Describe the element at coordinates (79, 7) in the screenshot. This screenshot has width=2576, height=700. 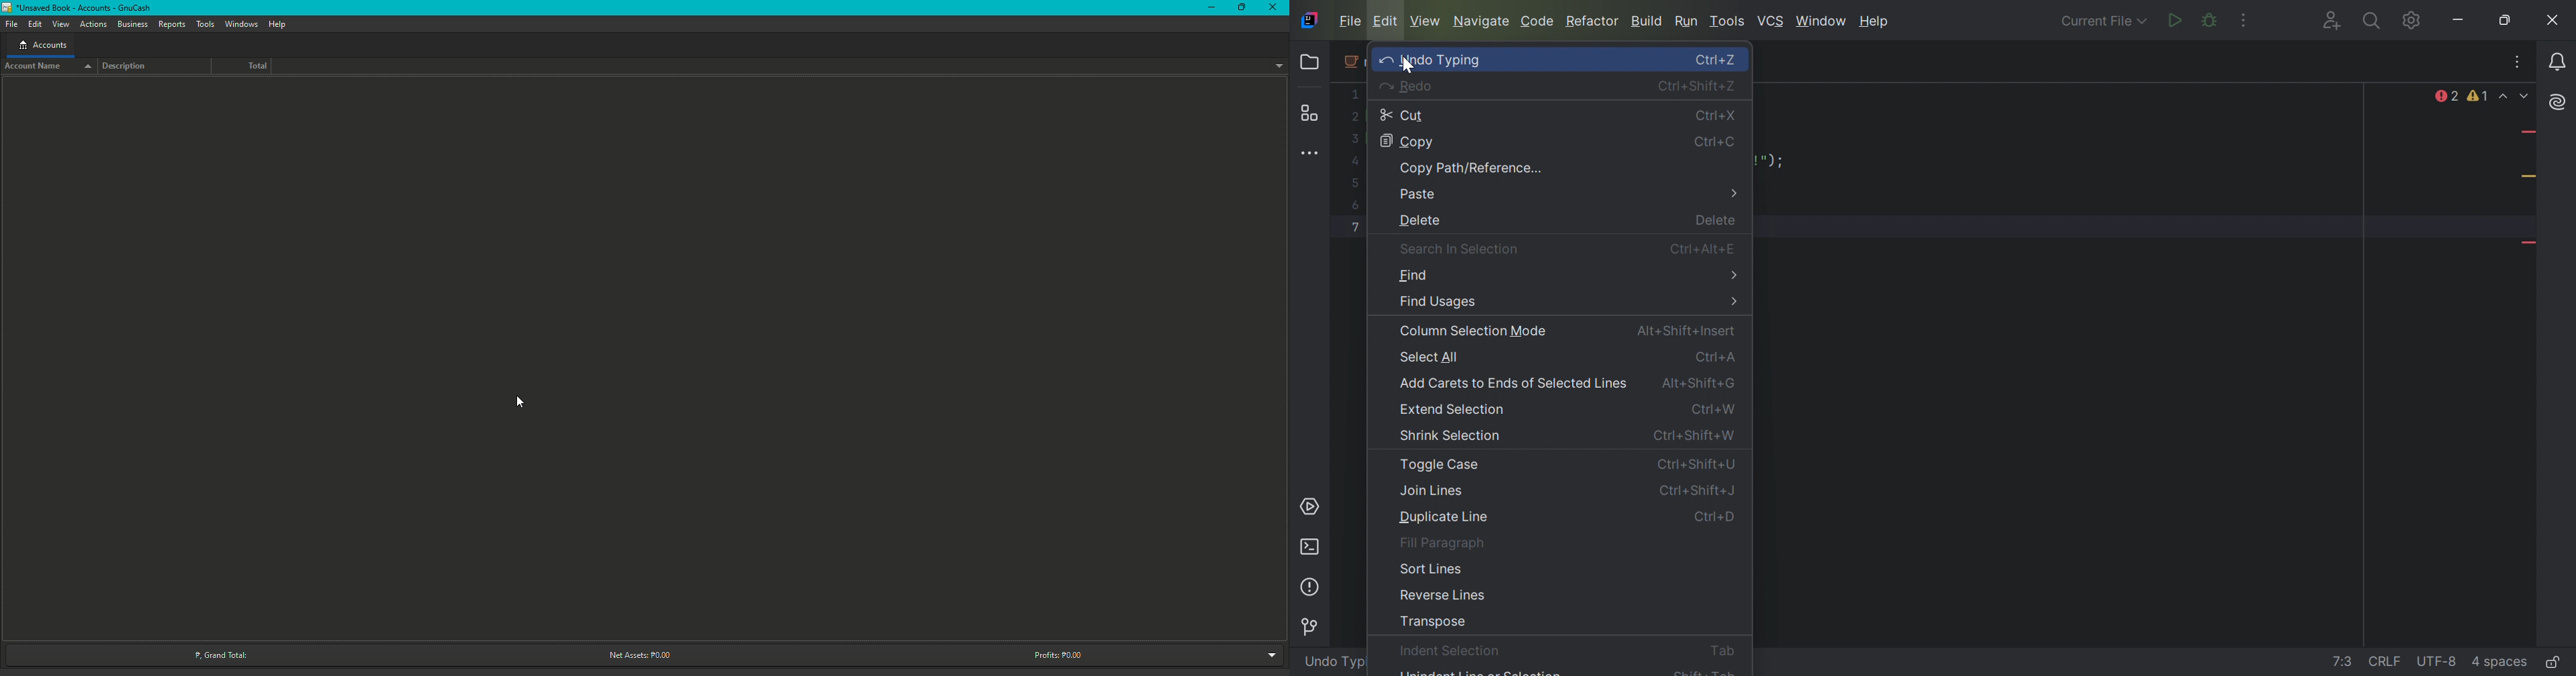
I see `Unsaved book - accounts - GnuCash` at that location.